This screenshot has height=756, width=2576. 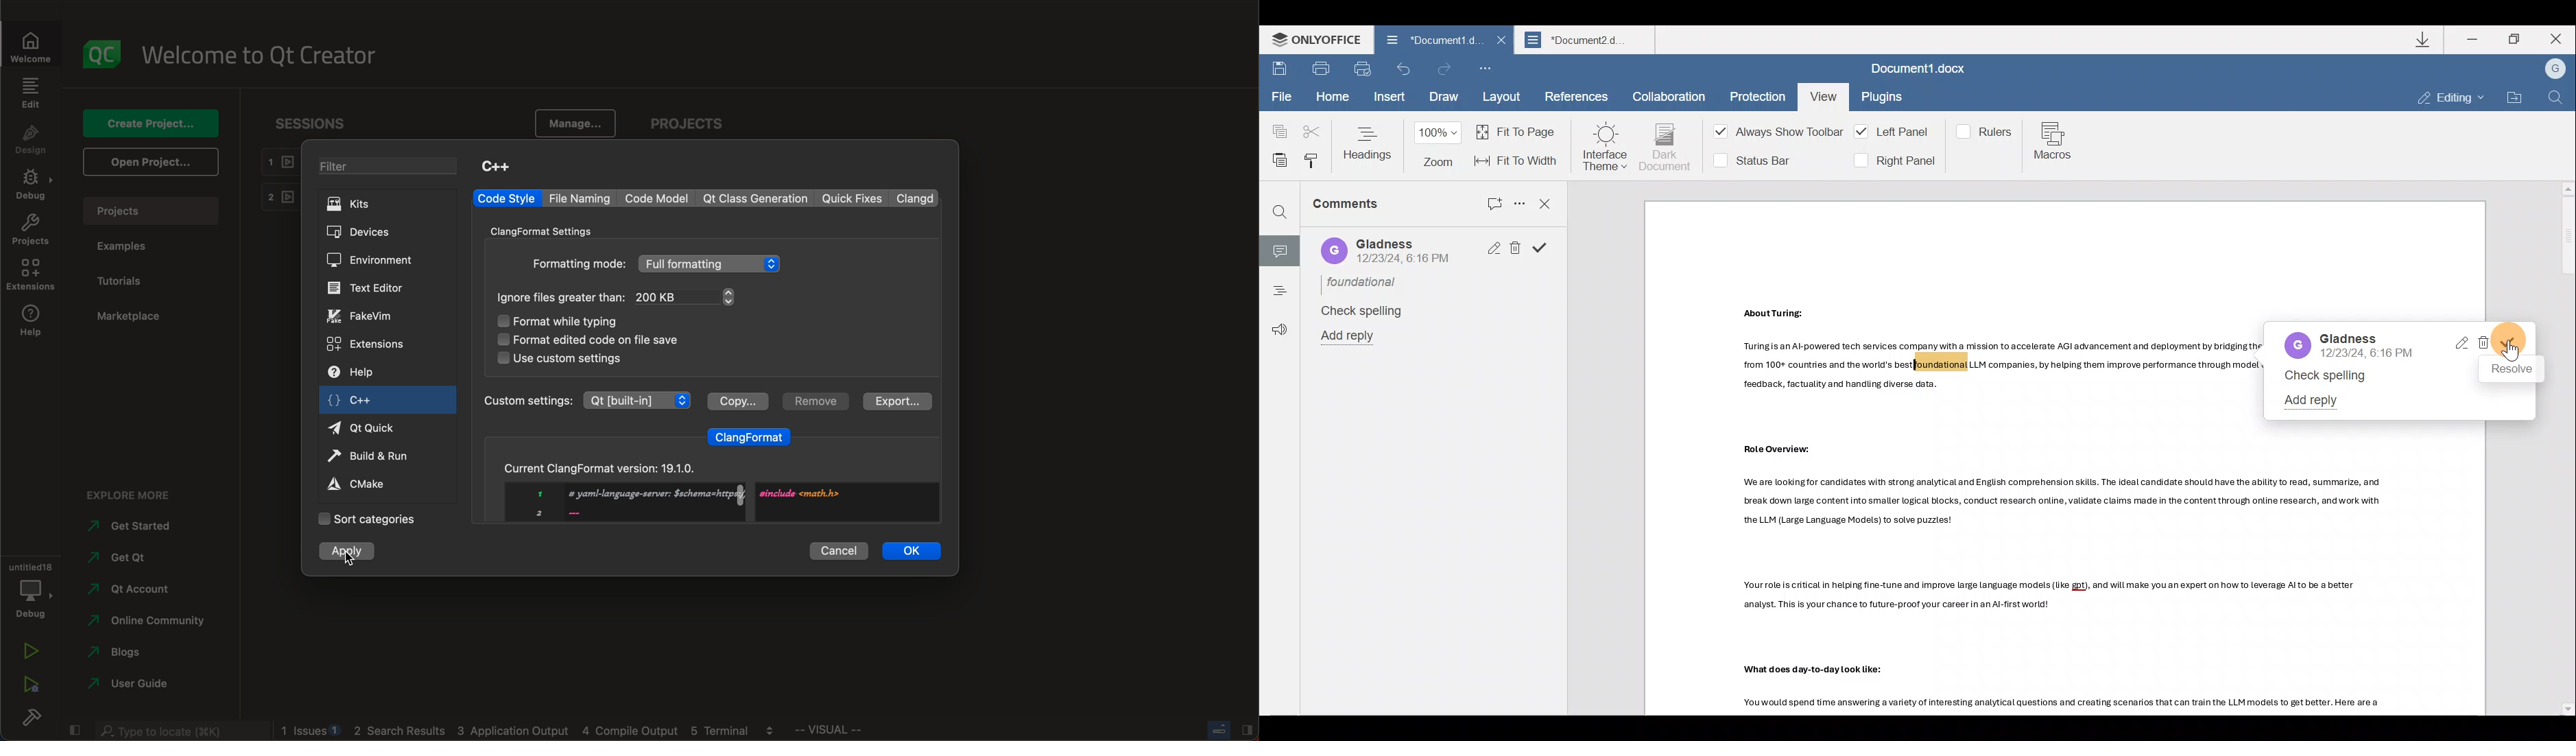 I want to click on projects, so click(x=31, y=232).